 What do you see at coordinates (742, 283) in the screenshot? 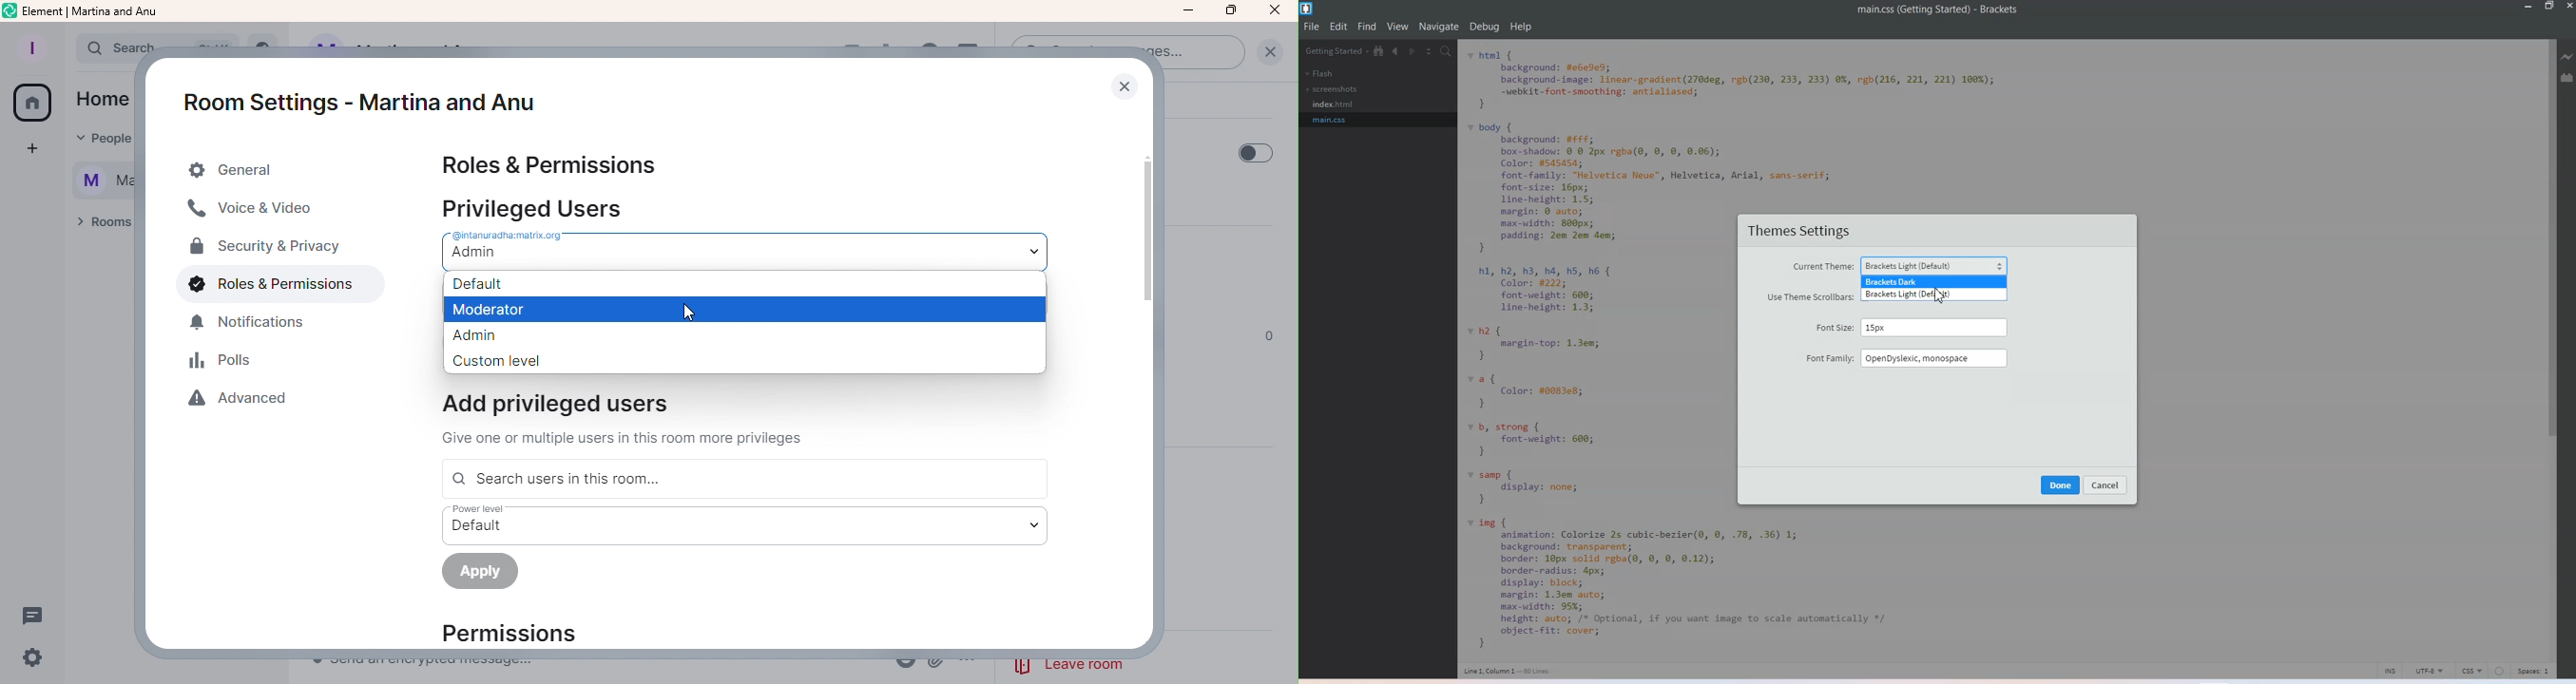
I see `Default` at bounding box center [742, 283].